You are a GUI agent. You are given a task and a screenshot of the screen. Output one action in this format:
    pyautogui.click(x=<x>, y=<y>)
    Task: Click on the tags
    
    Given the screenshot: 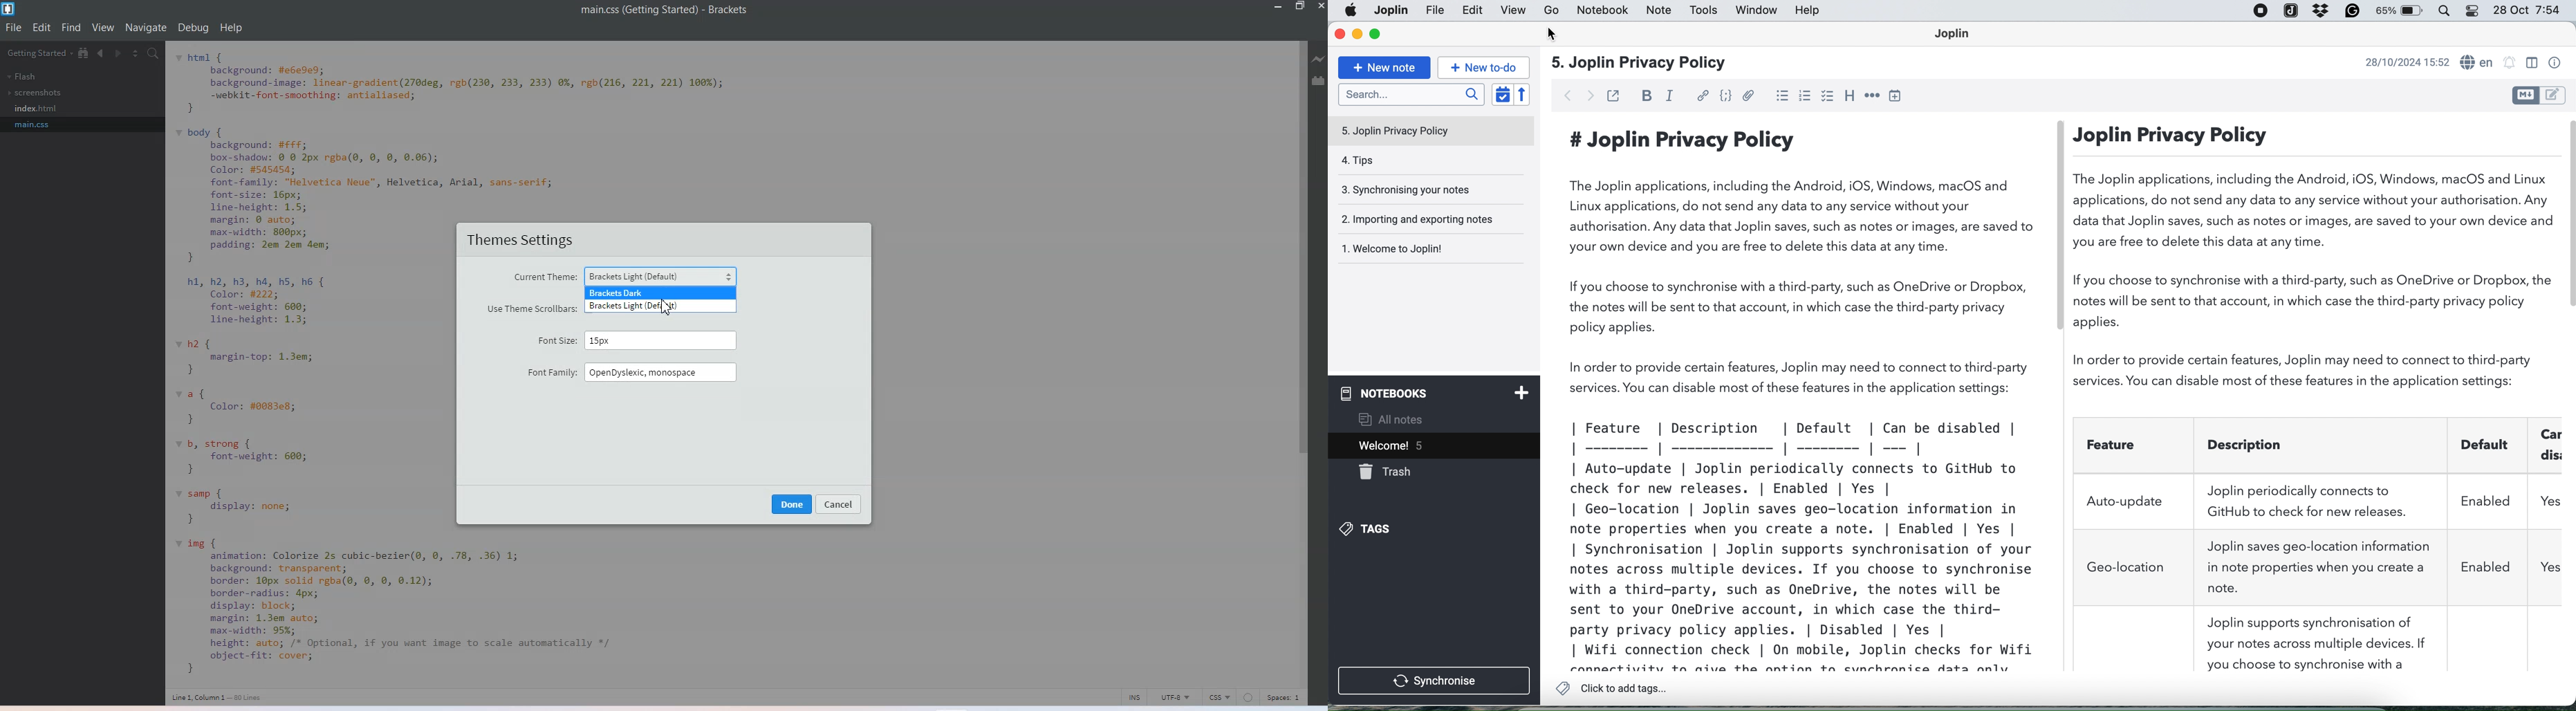 What is the action you would take?
    pyautogui.click(x=1370, y=528)
    